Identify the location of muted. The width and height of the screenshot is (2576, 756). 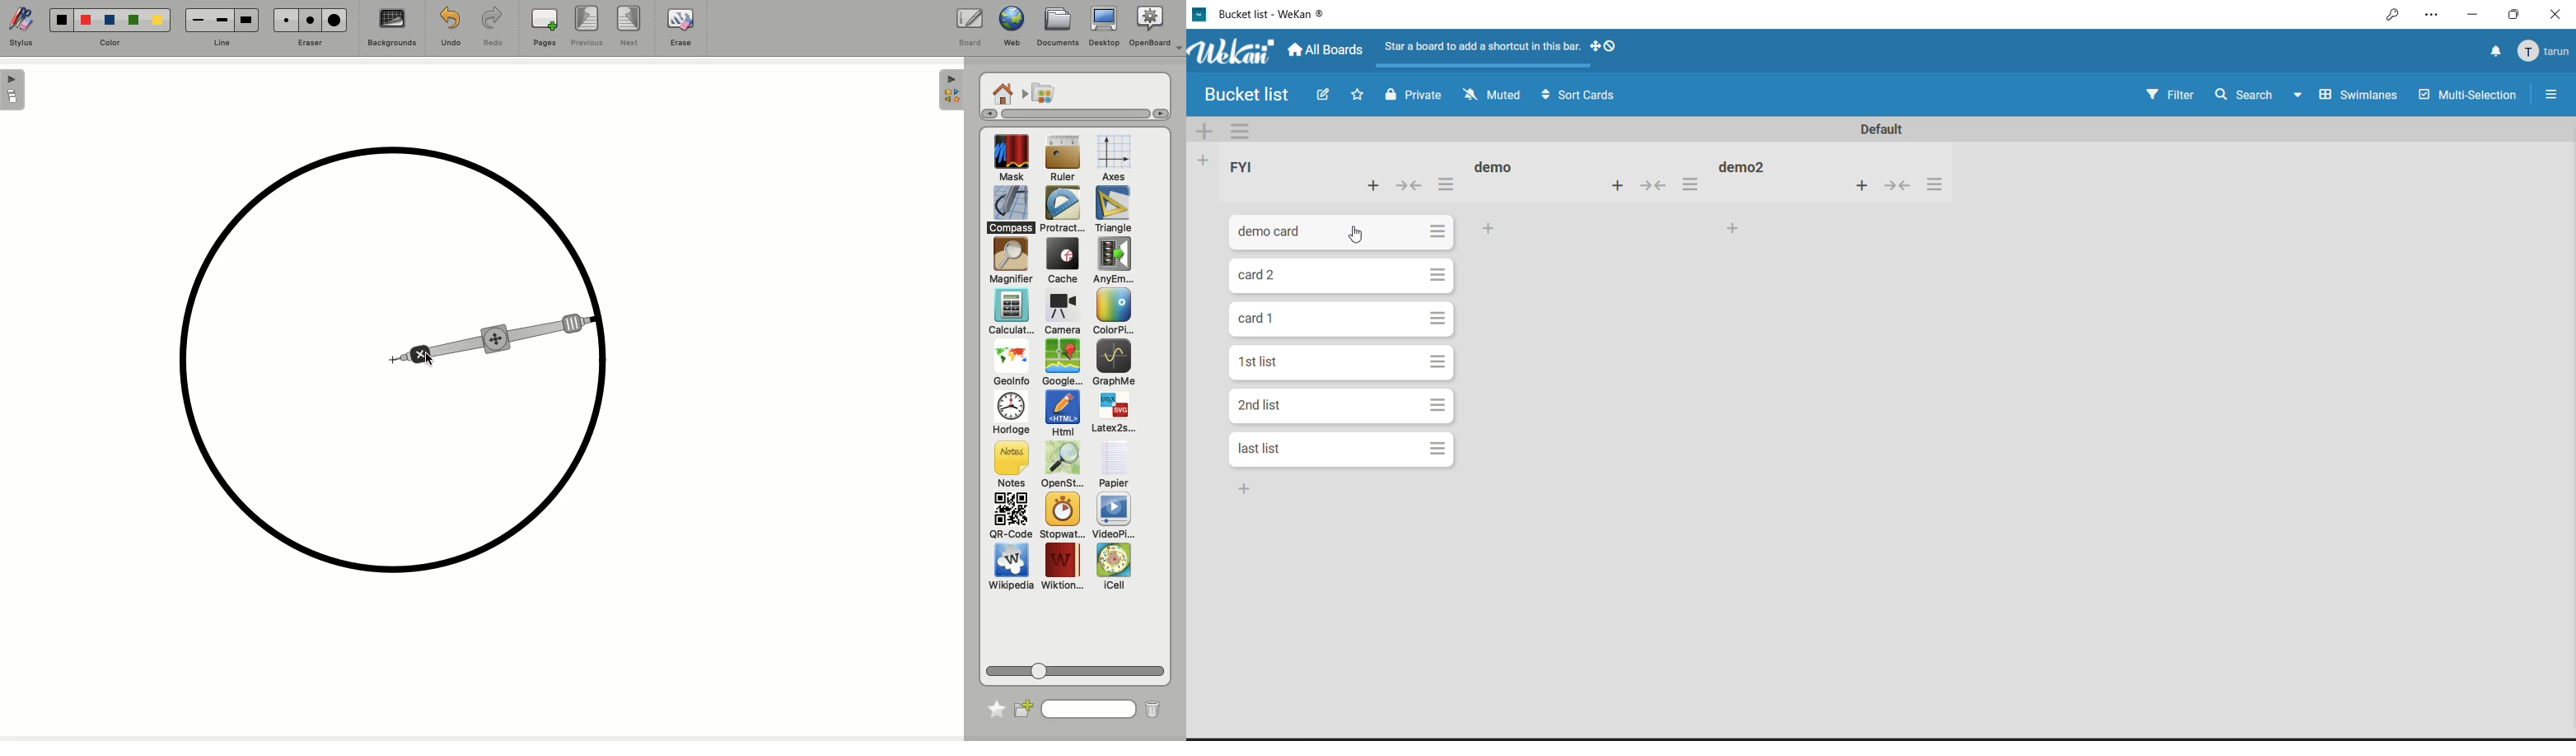
(1494, 94).